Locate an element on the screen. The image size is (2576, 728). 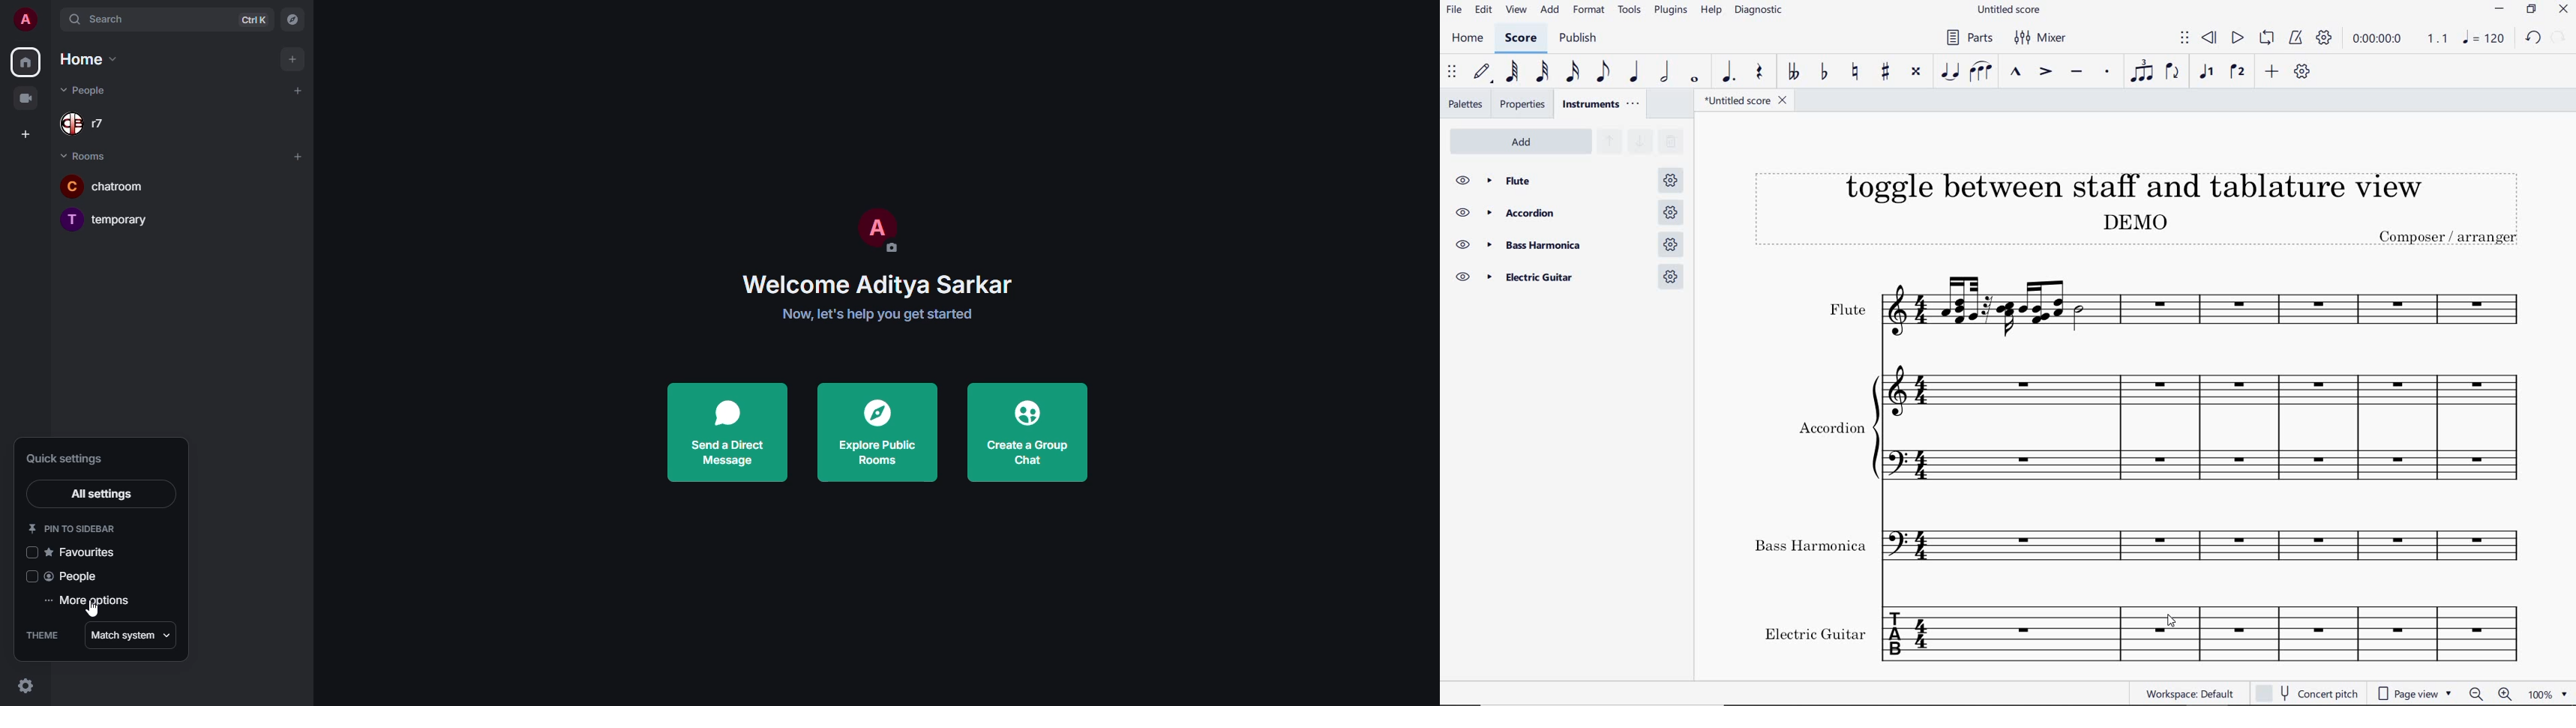
favorites is located at coordinates (82, 552).